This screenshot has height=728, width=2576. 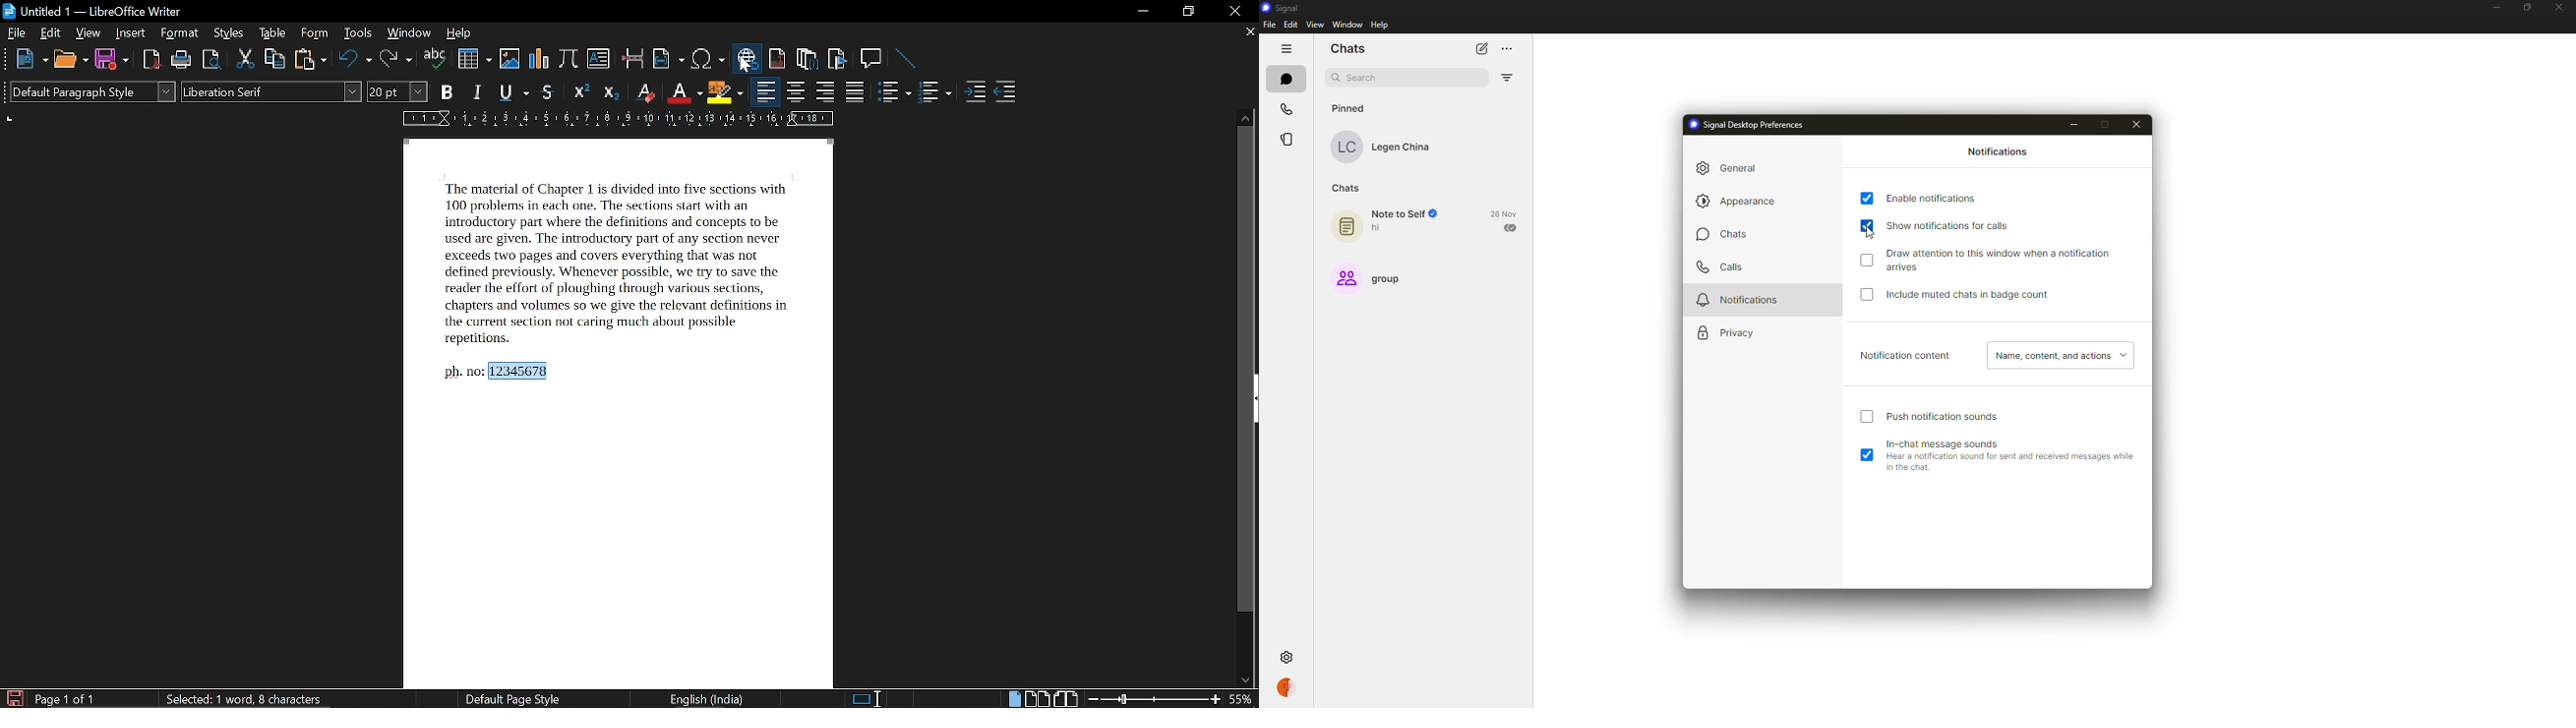 What do you see at coordinates (1007, 94) in the screenshot?
I see `decrease indent` at bounding box center [1007, 94].